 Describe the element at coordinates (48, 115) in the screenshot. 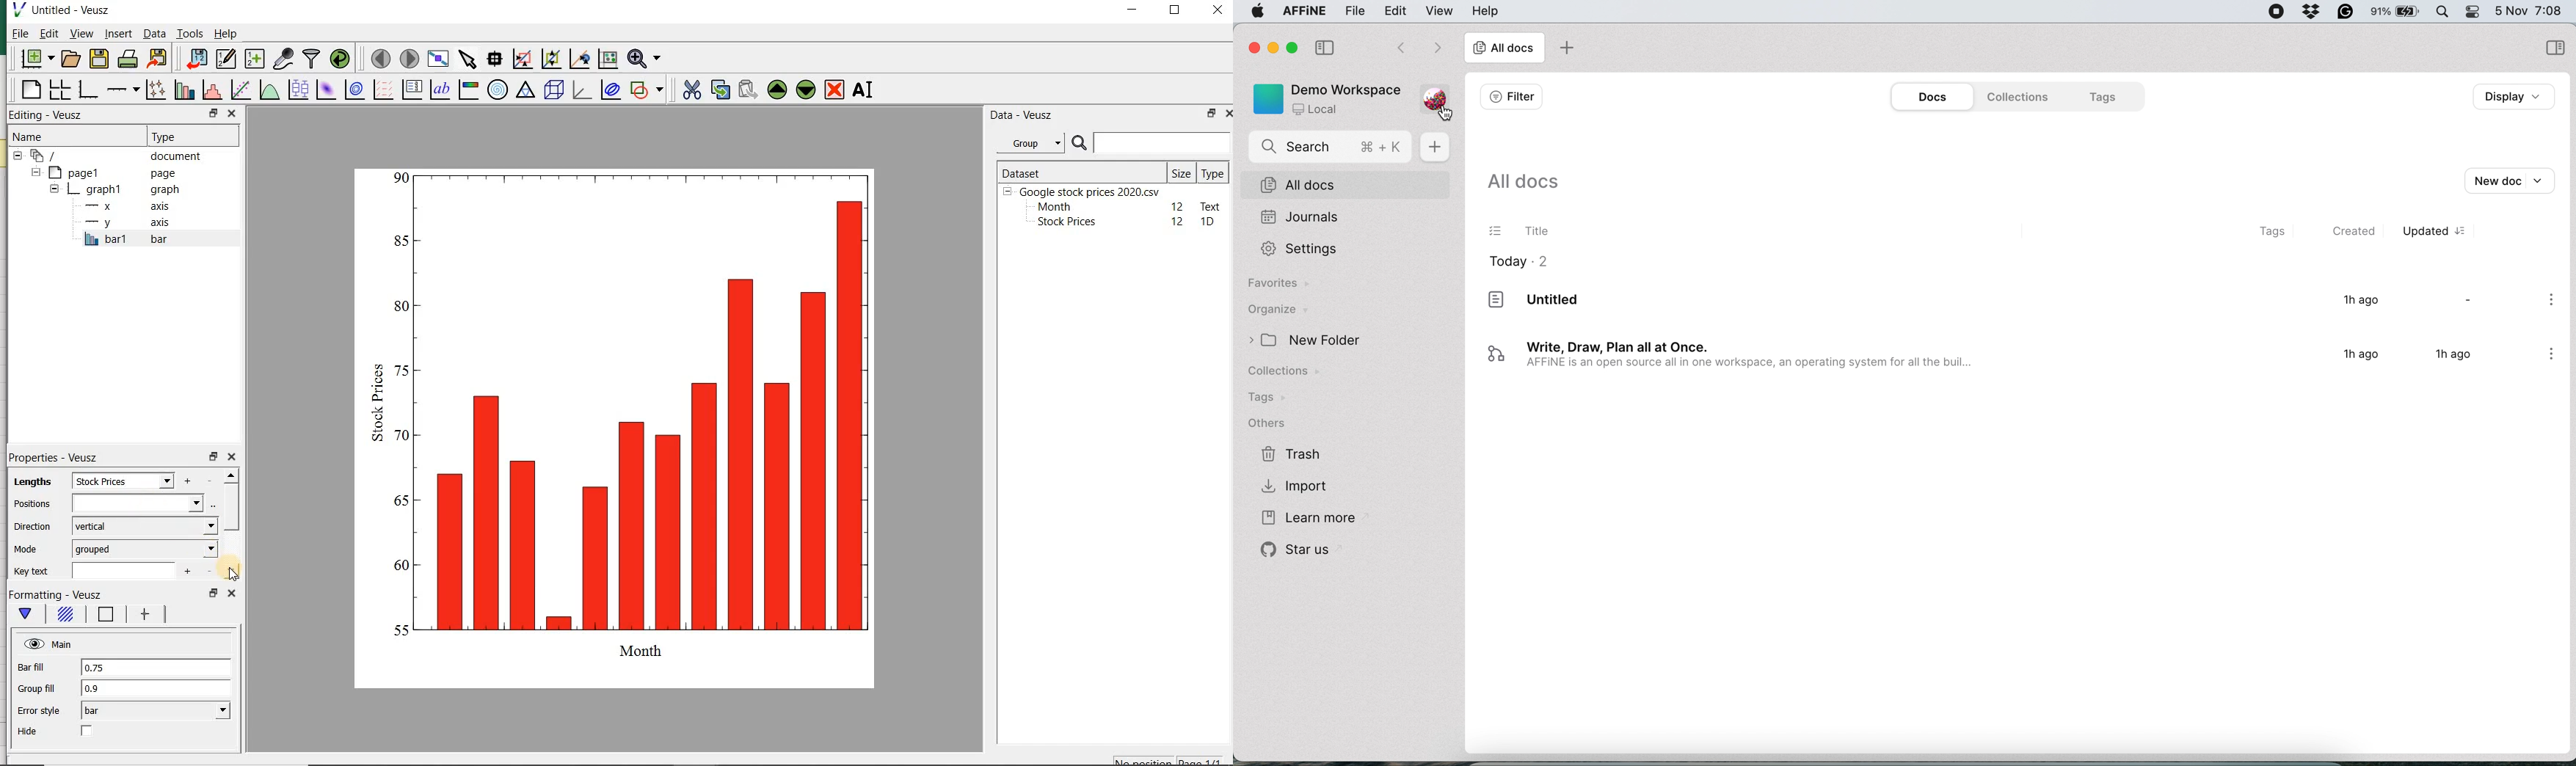

I see `Editing - Veusz` at that location.